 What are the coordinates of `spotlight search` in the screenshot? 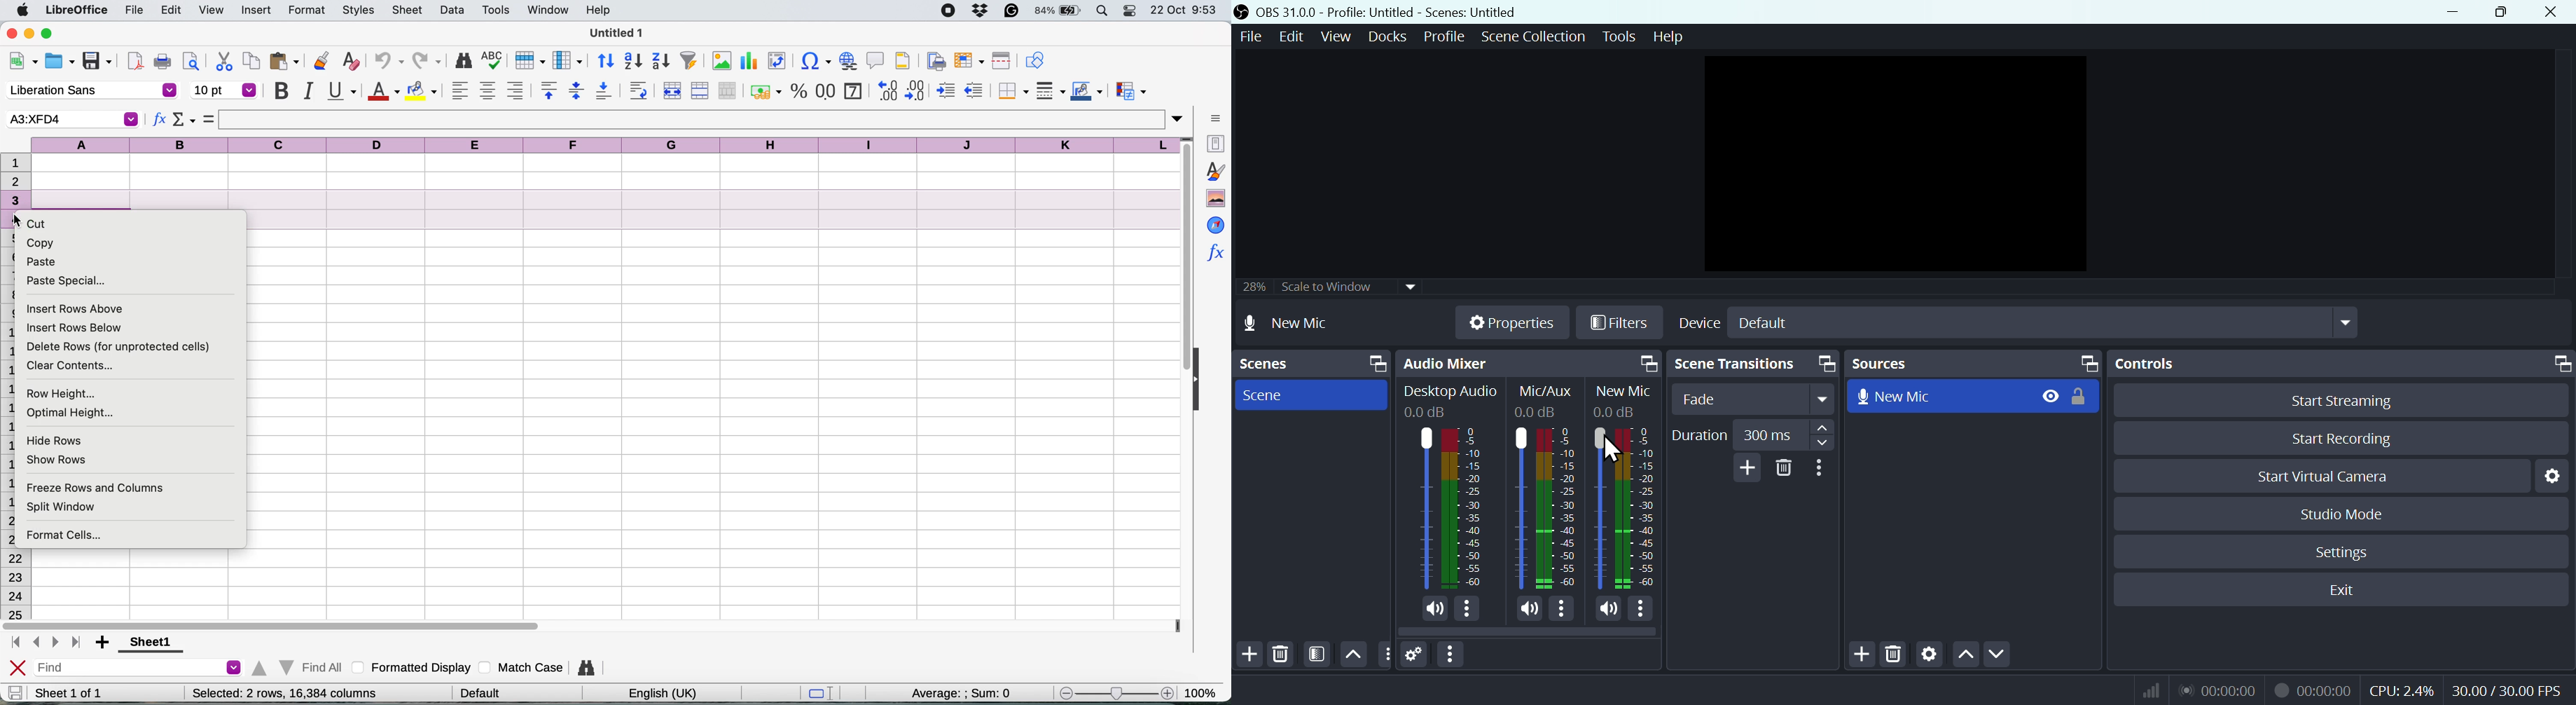 It's located at (1104, 11).